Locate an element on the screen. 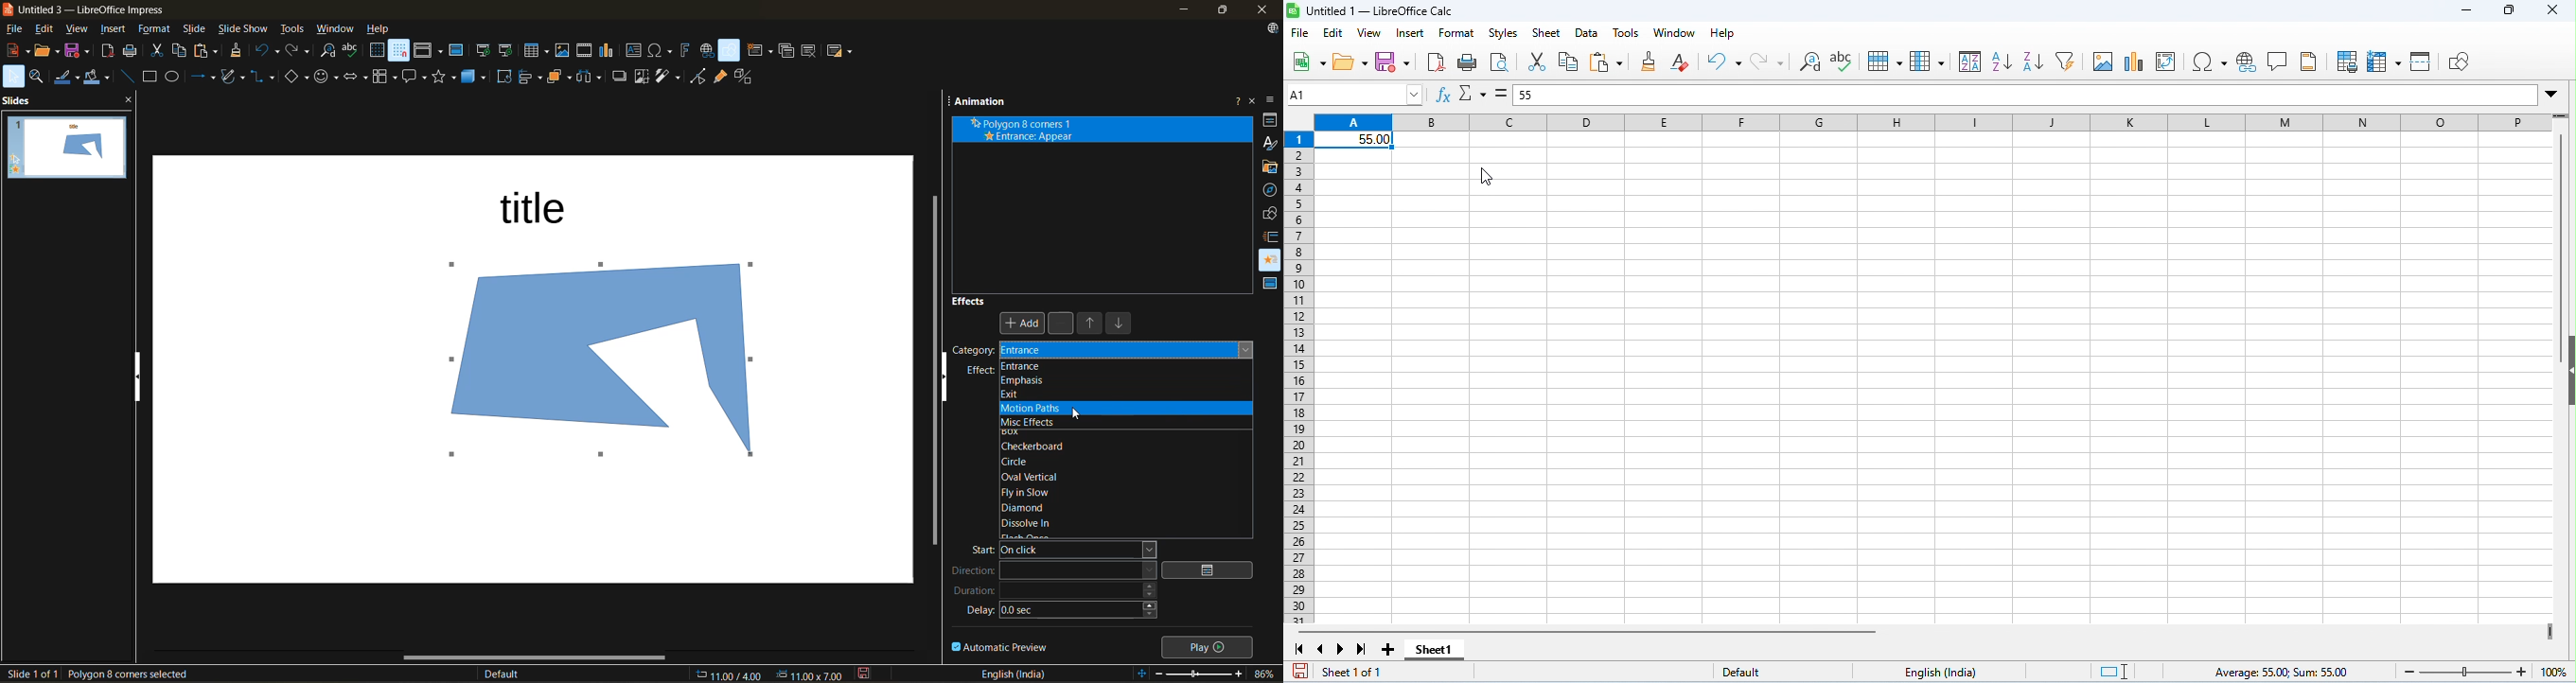 Image resolution: width=2576 pixels, height=700 pixels. shapes and polygons is located at coordinates (231, 76).